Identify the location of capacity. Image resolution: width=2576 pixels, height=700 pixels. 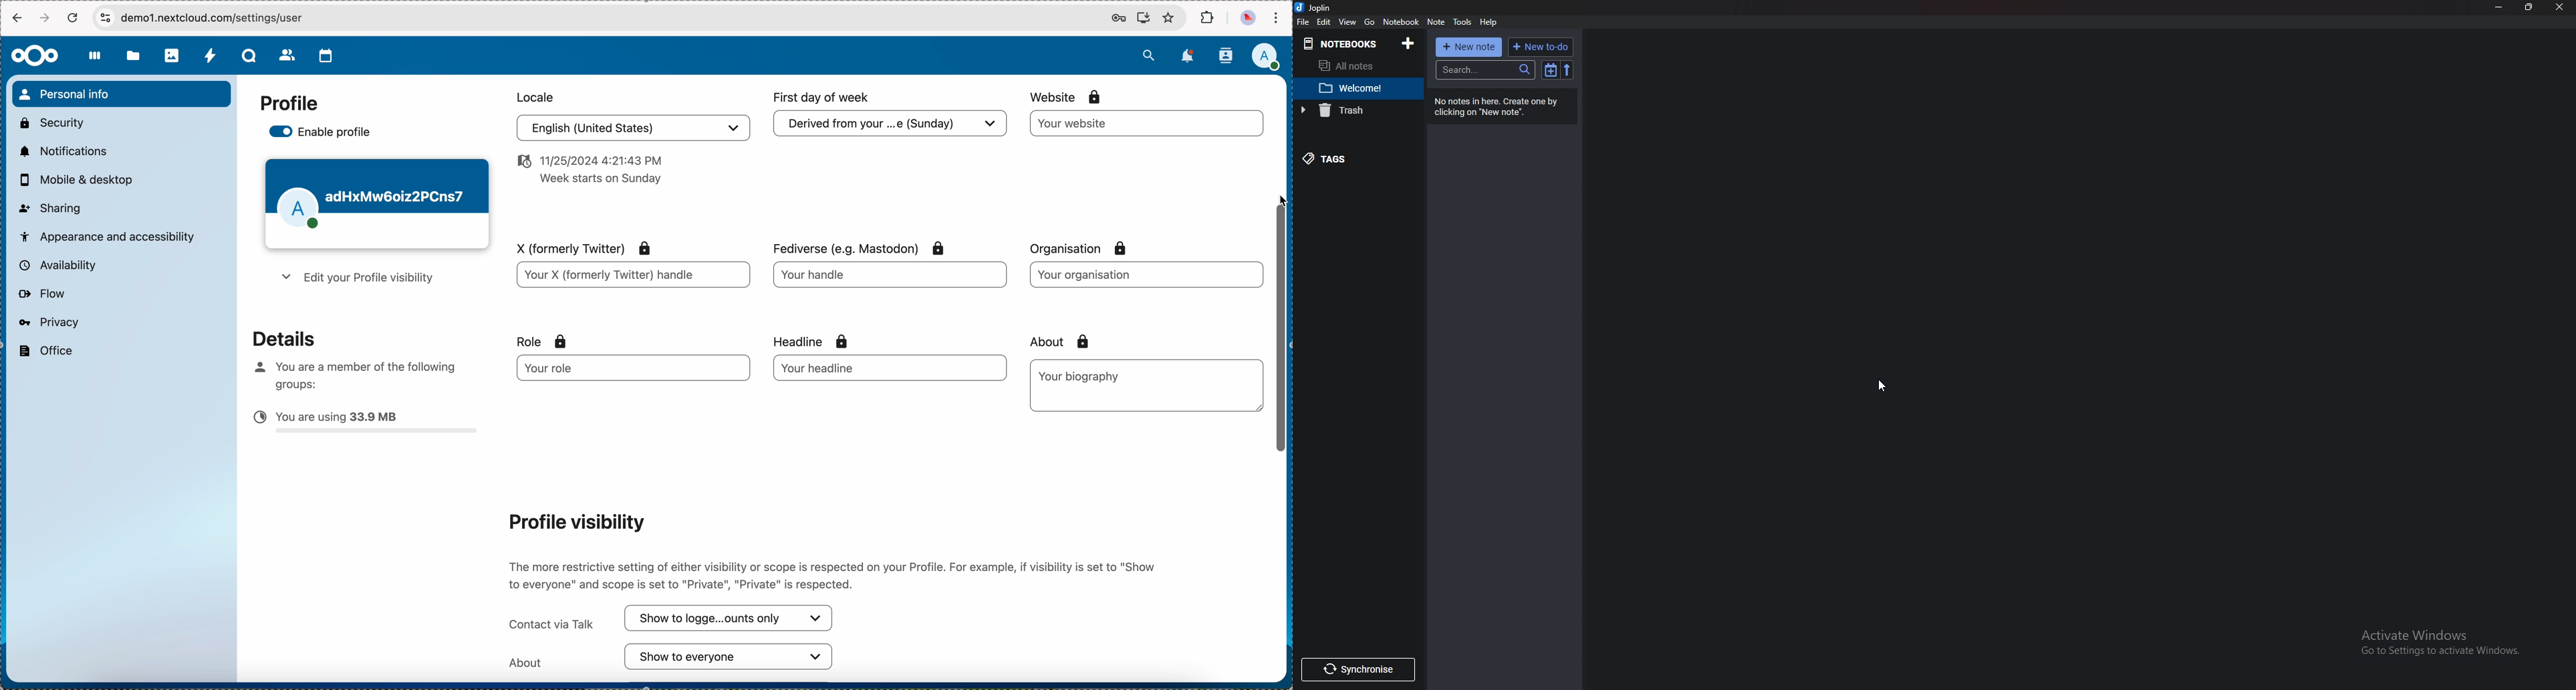
(366, 424).